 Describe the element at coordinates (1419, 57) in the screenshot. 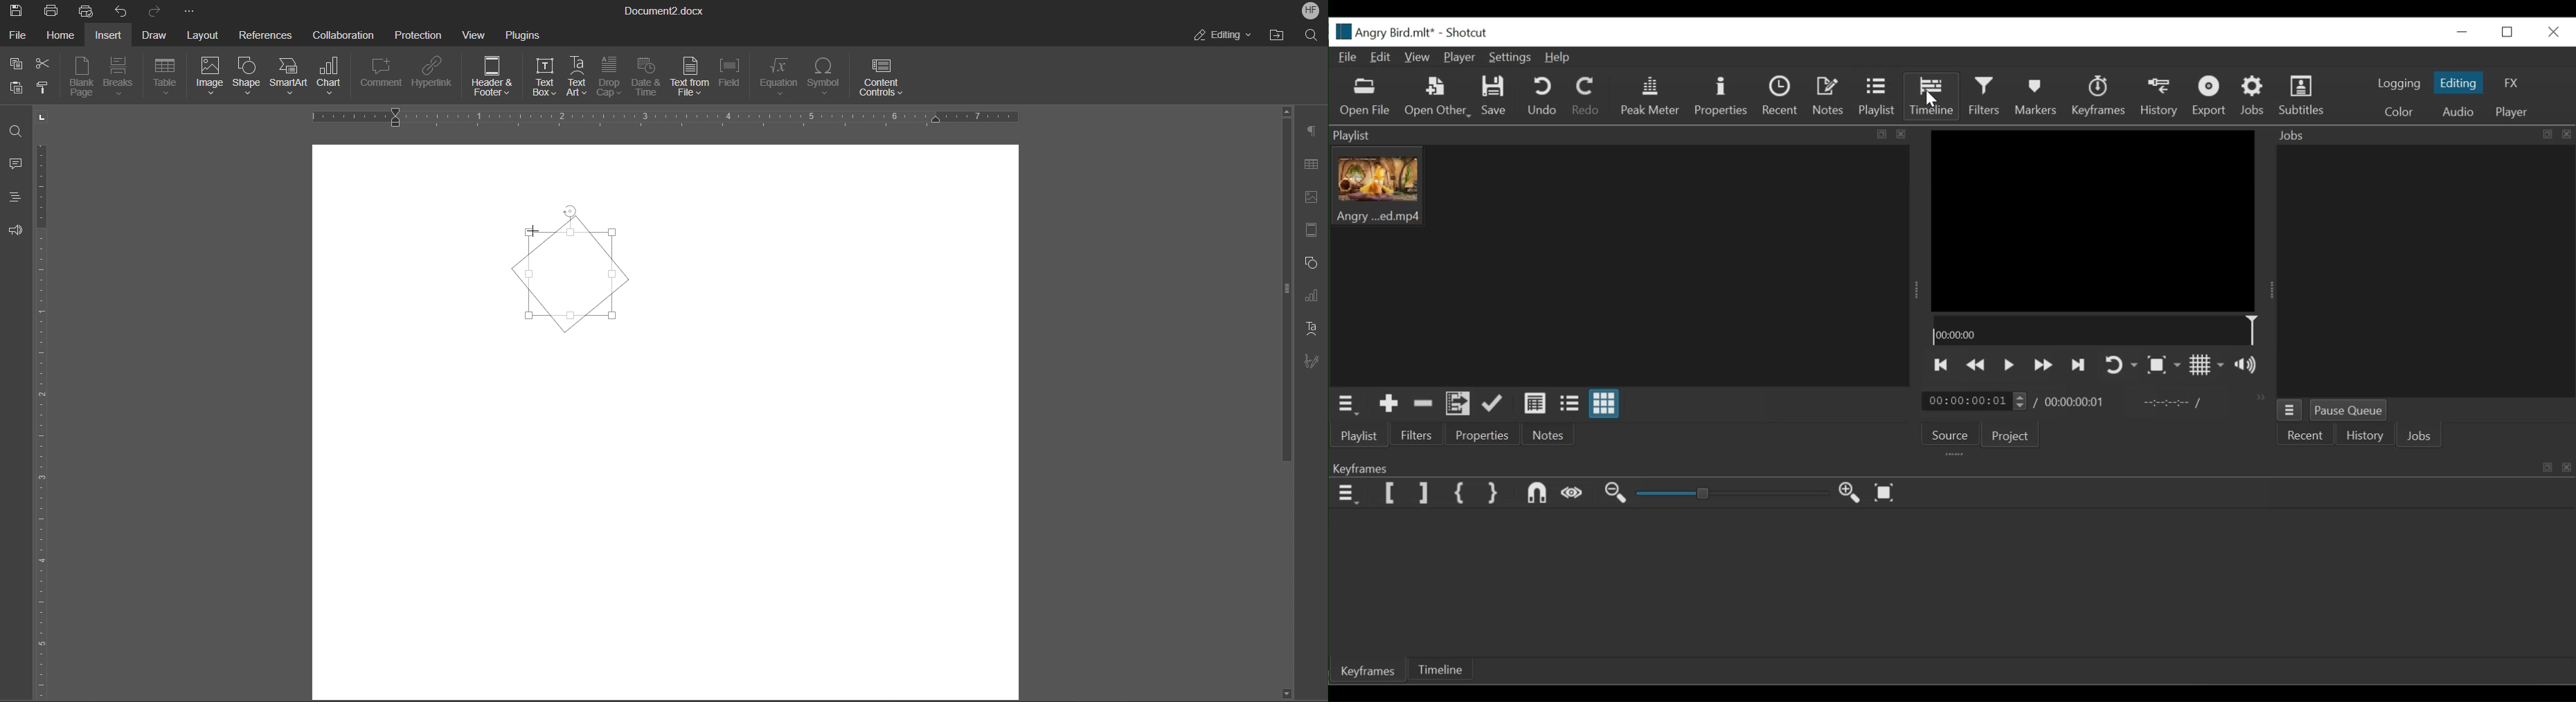

I see `View` at that location.